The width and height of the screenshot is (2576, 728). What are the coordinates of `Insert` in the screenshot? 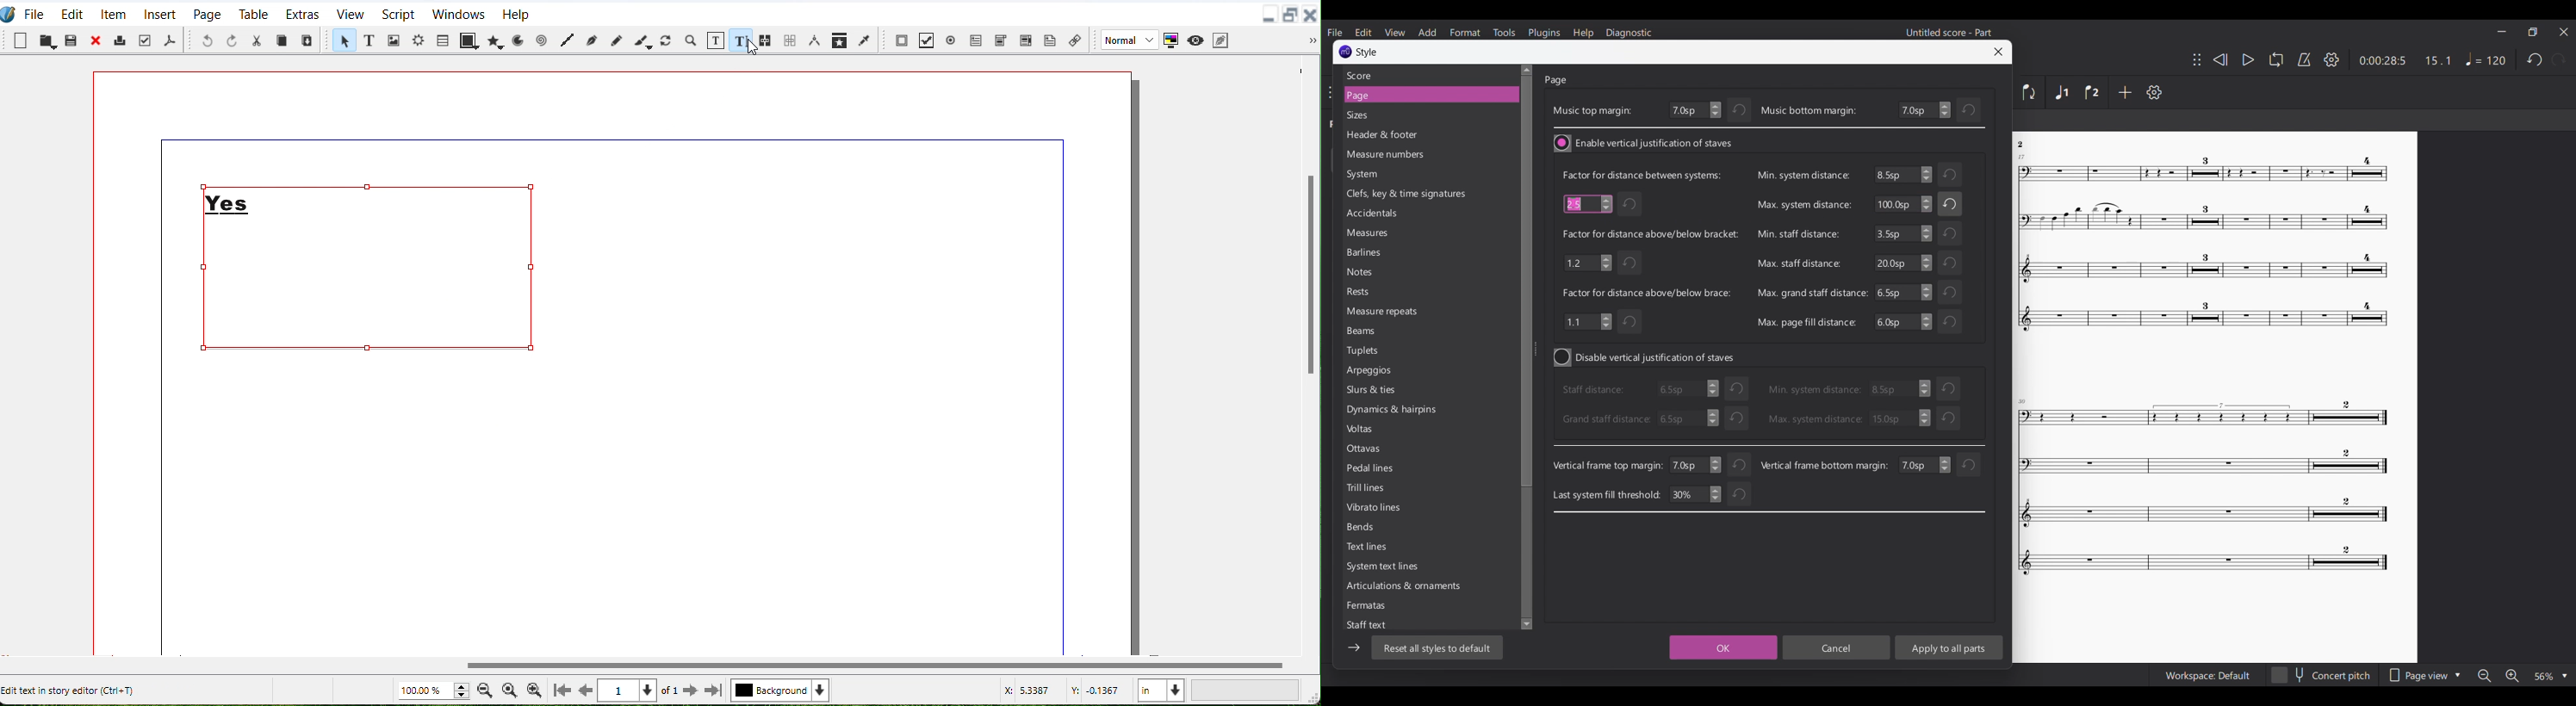 It's located at (160, 13).